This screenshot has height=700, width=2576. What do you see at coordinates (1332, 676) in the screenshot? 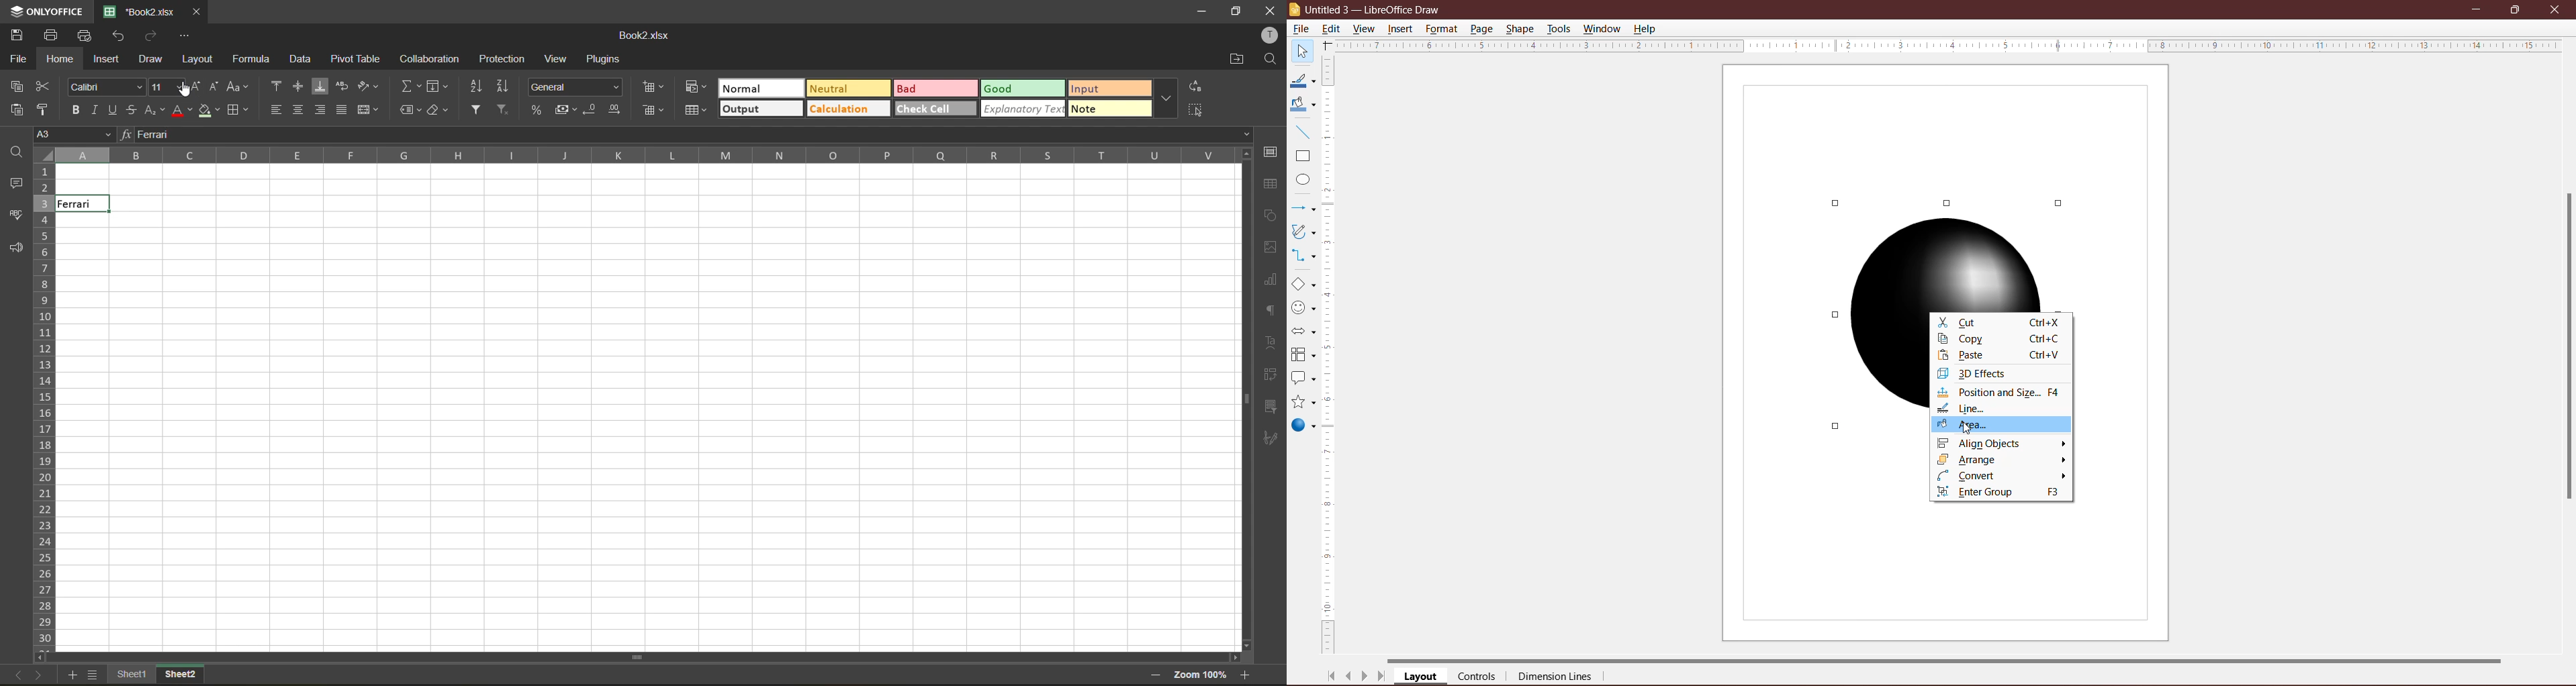
I see `Scroll to first page` at bounding box center [1332, 676].